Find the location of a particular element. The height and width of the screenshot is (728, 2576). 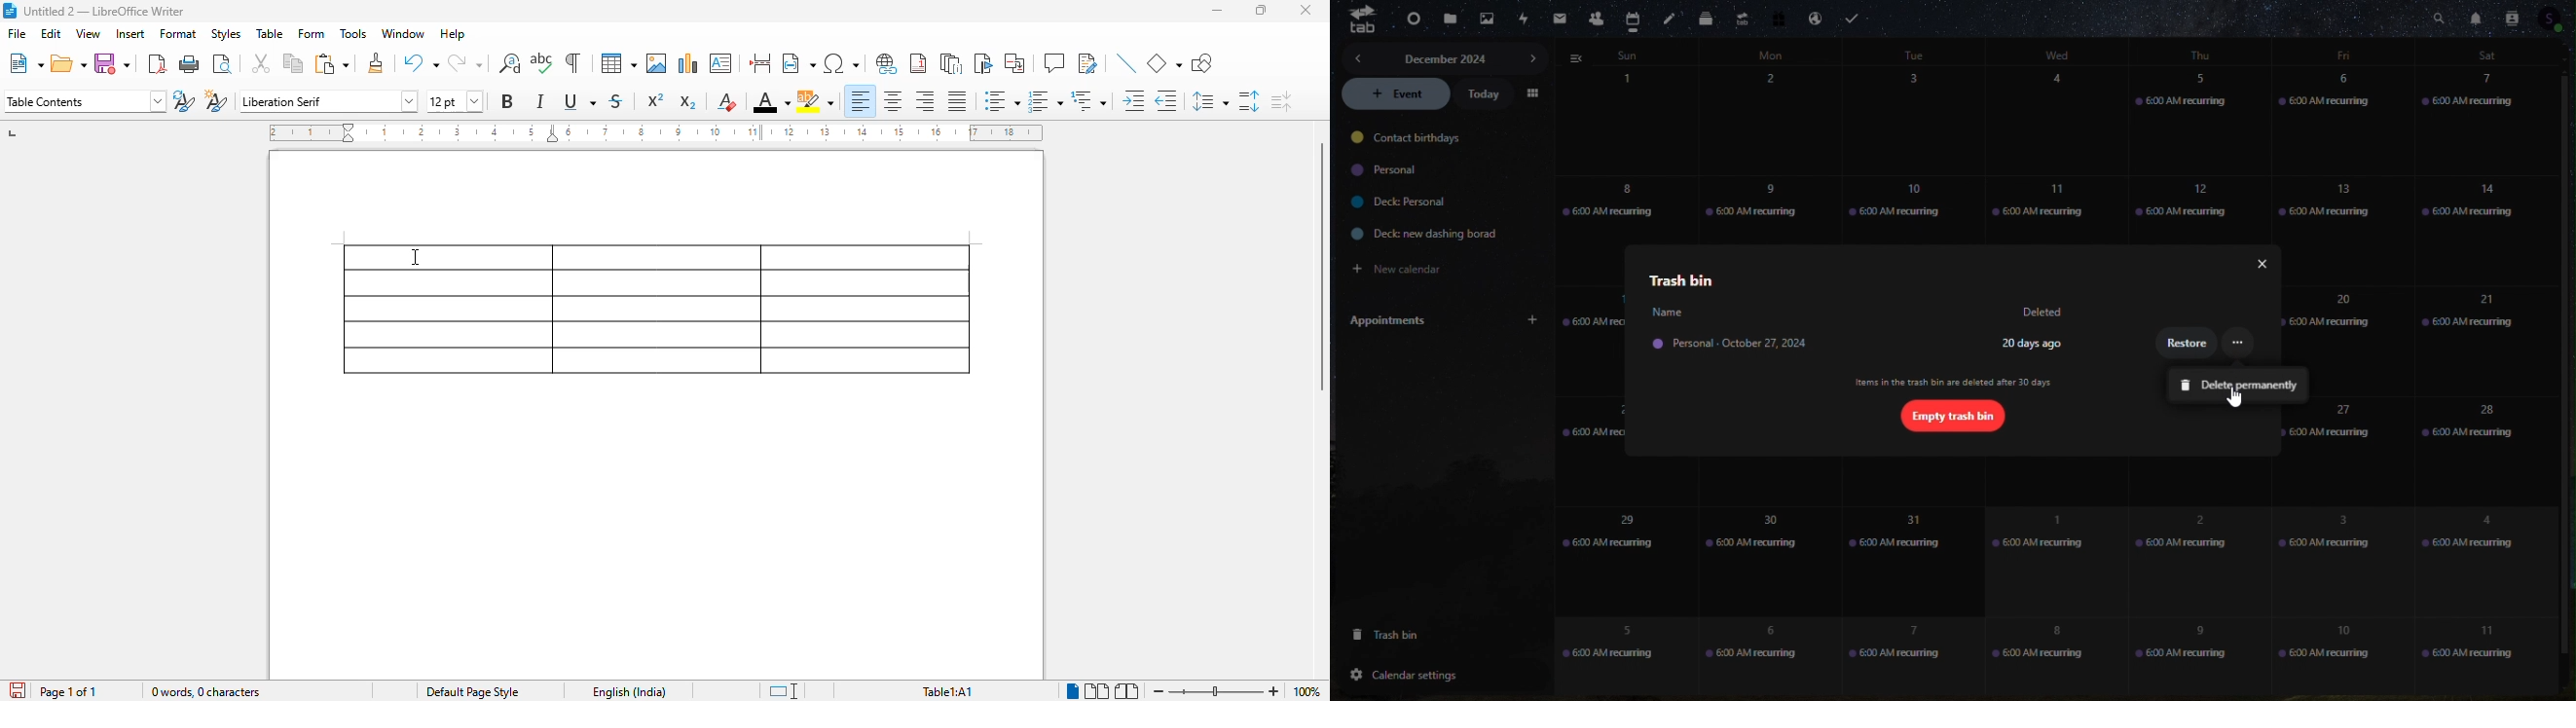

export directly as PDF is located at coordinates (157, 64).